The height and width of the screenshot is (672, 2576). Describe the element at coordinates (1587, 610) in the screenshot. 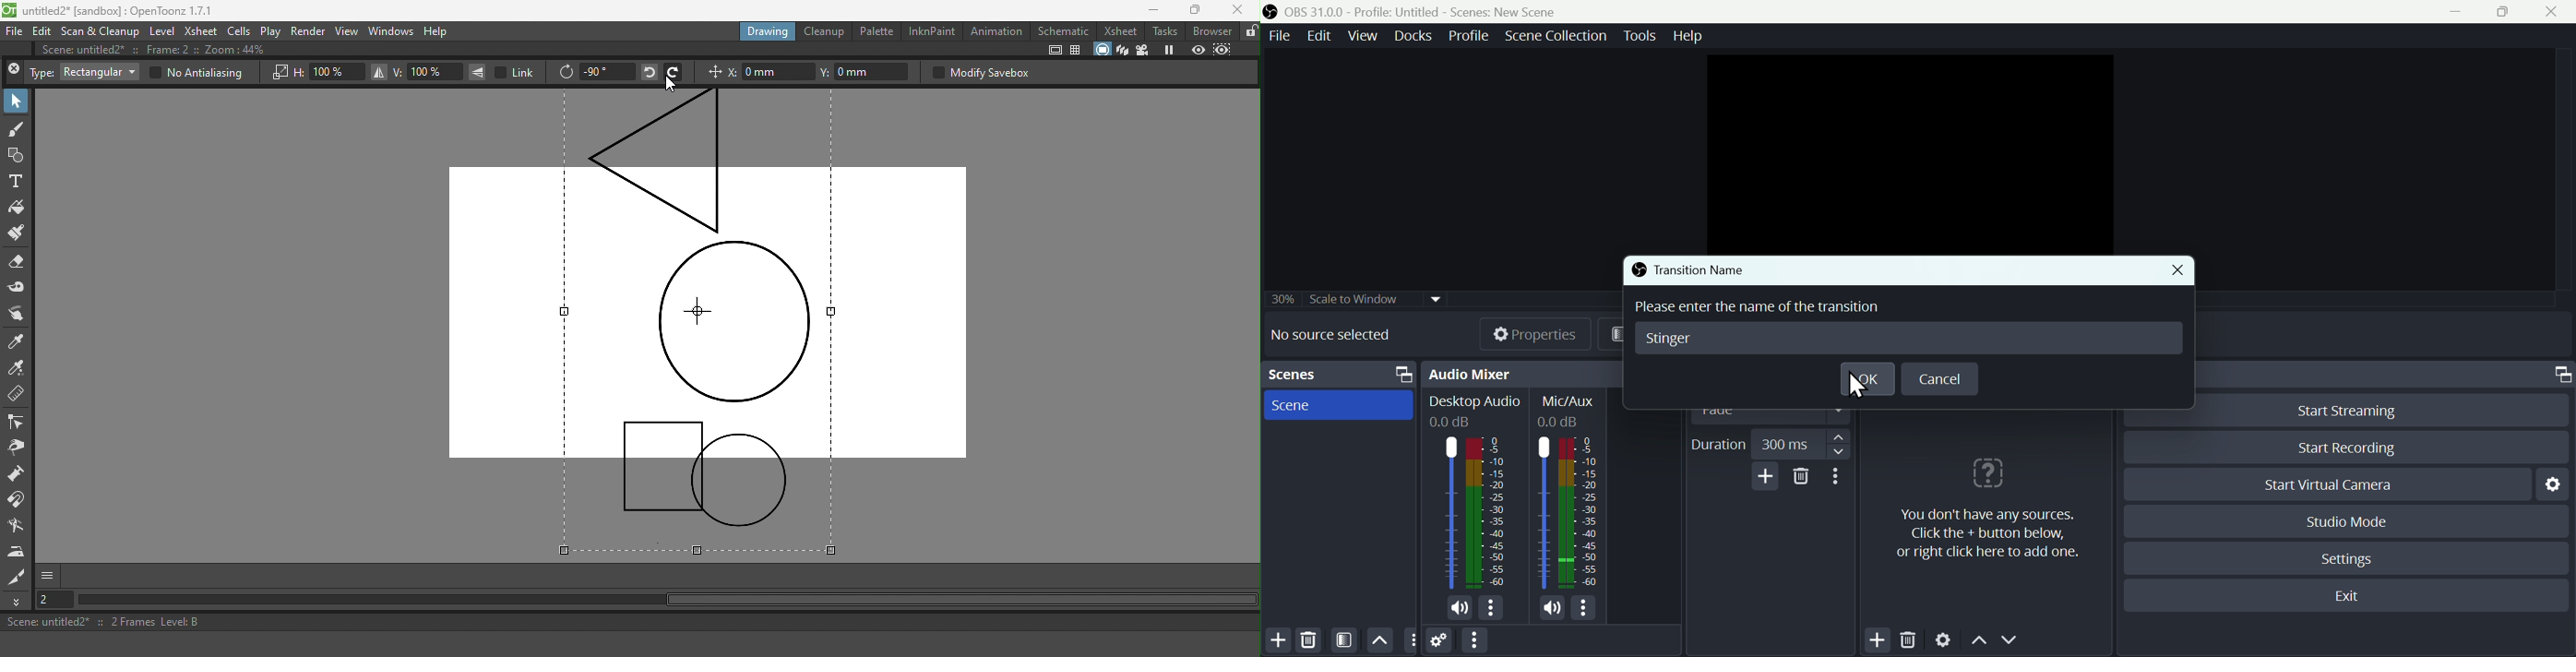

I see `more options` at that location.